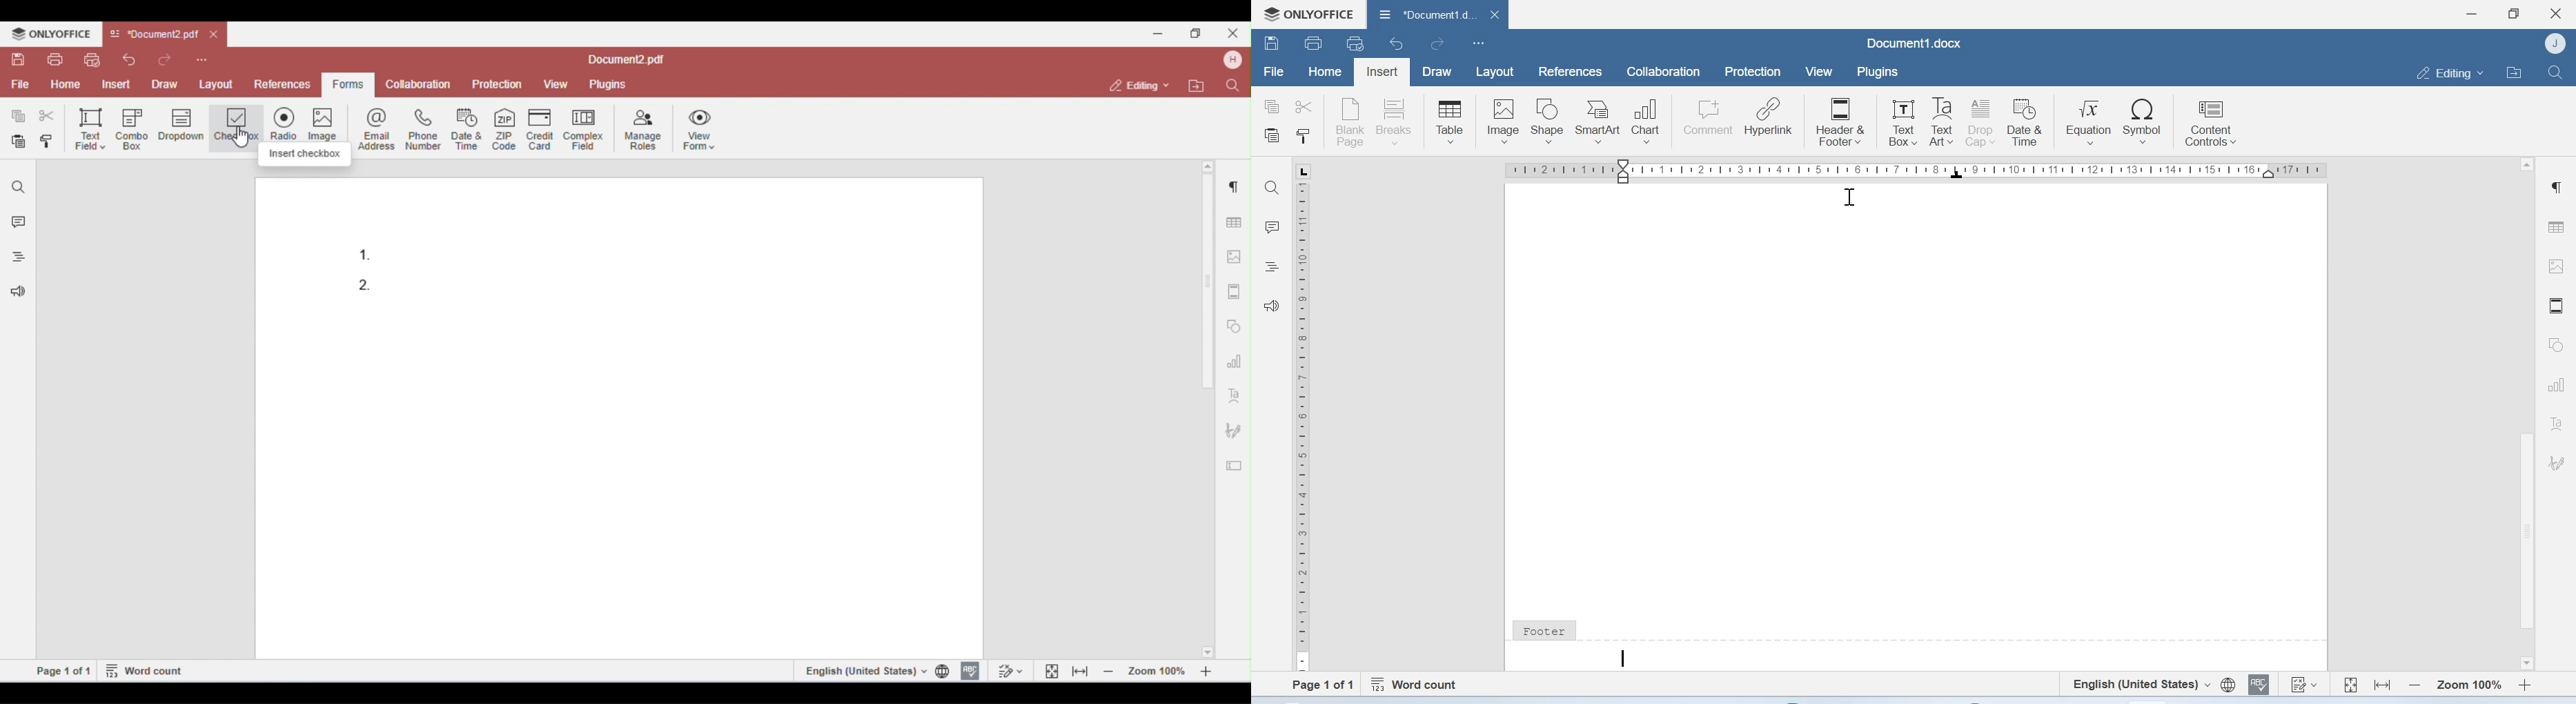 The height and width of the screenshot is (728, 2576). Describe the element at coordinates (1312, 42) in the screenshot. I see `Print file` at that location.